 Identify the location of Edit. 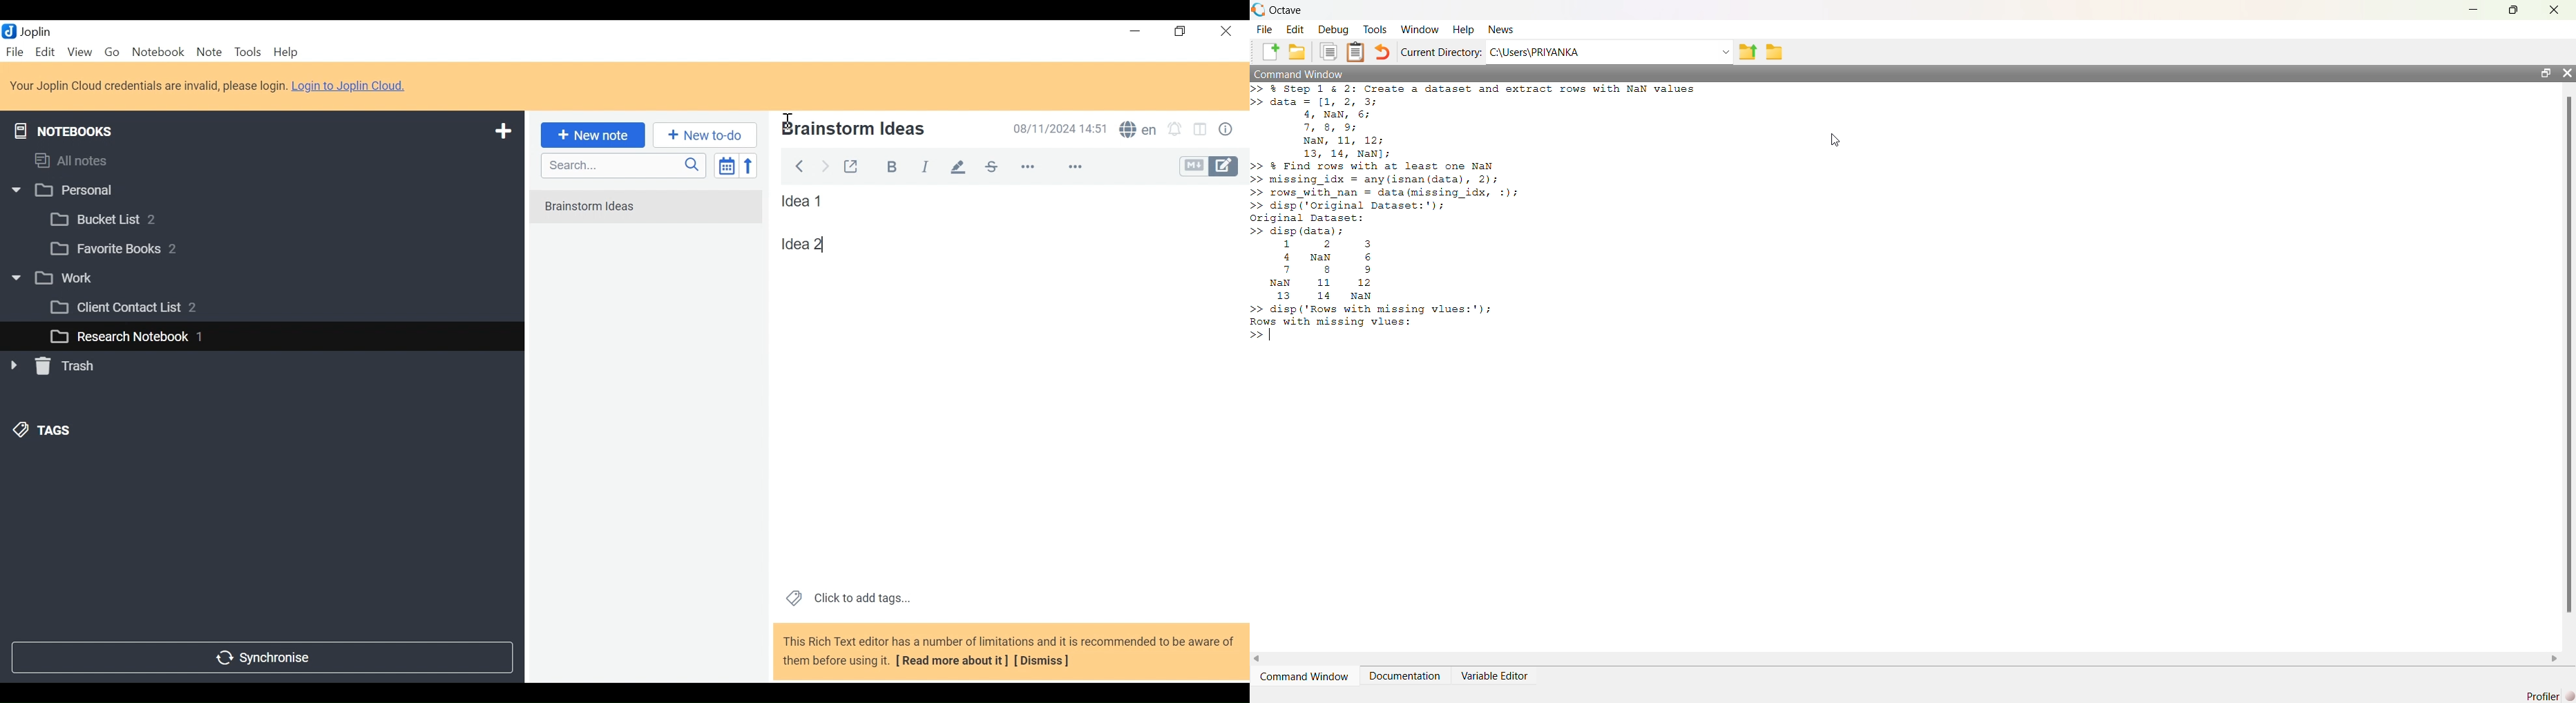
(46, 51).